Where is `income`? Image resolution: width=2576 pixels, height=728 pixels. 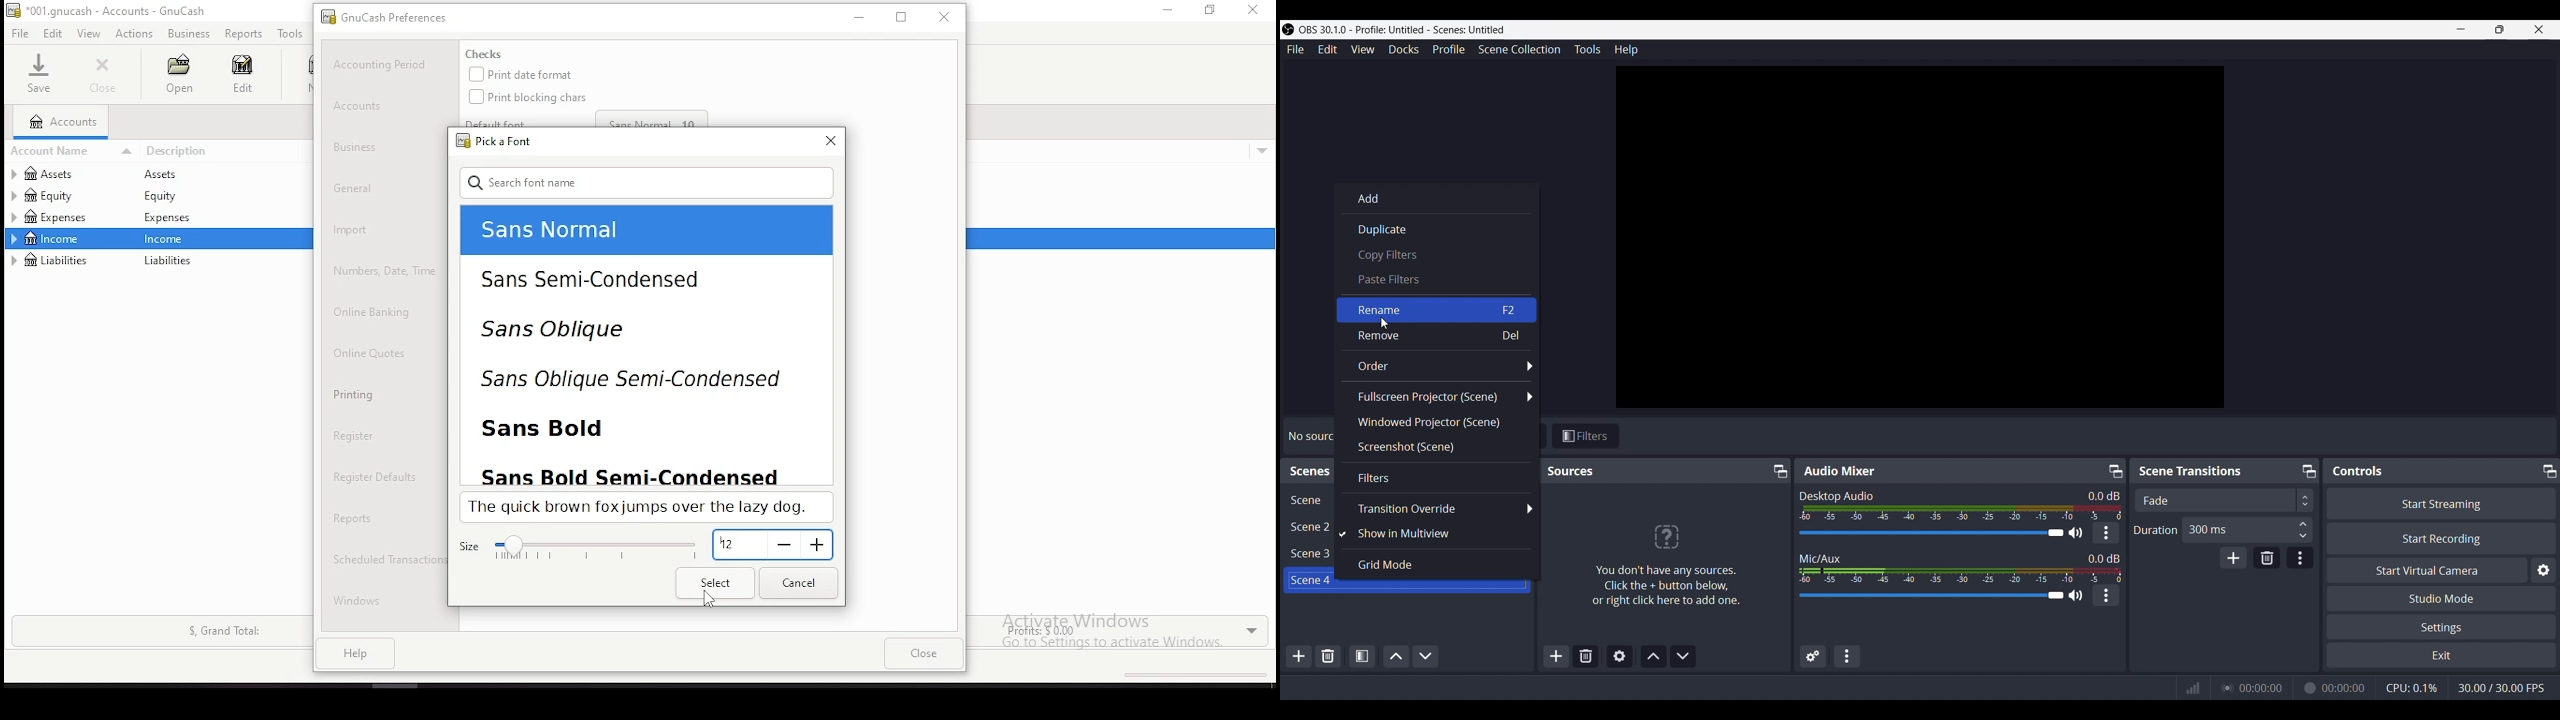 income is located at coordinates (168, 239).